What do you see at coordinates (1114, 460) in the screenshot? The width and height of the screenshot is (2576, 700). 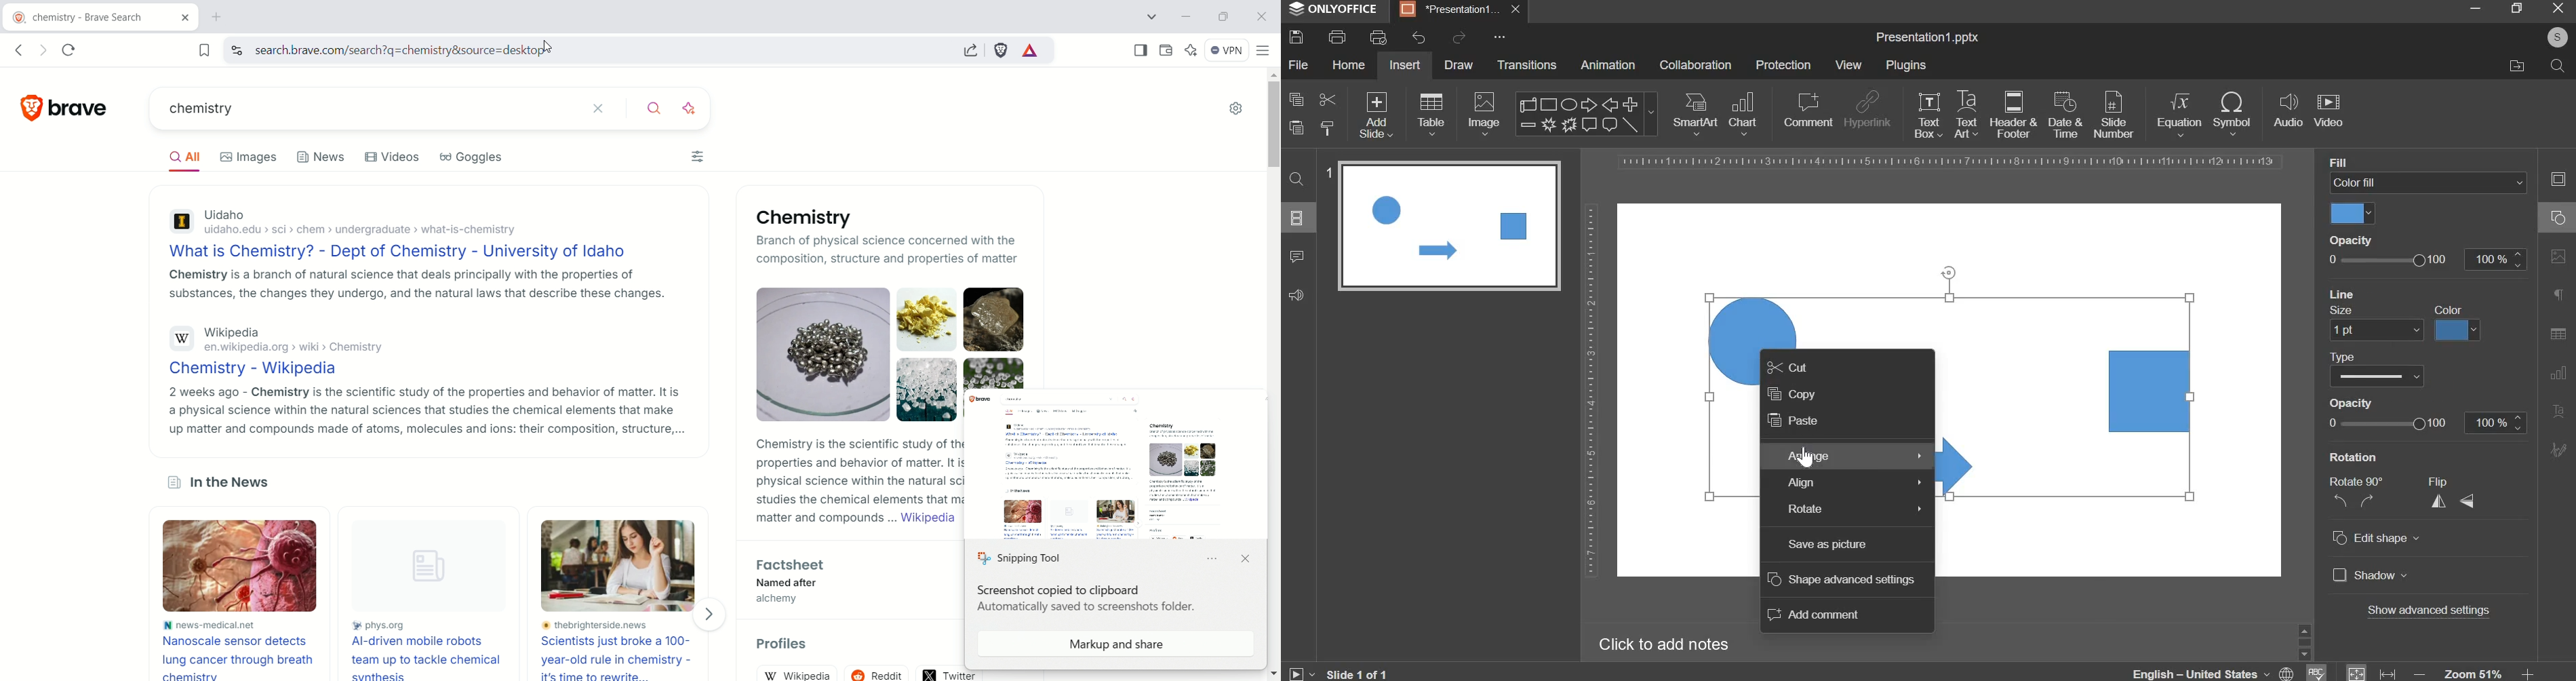 I see `screenshot` at bounding box center [1114, 460].